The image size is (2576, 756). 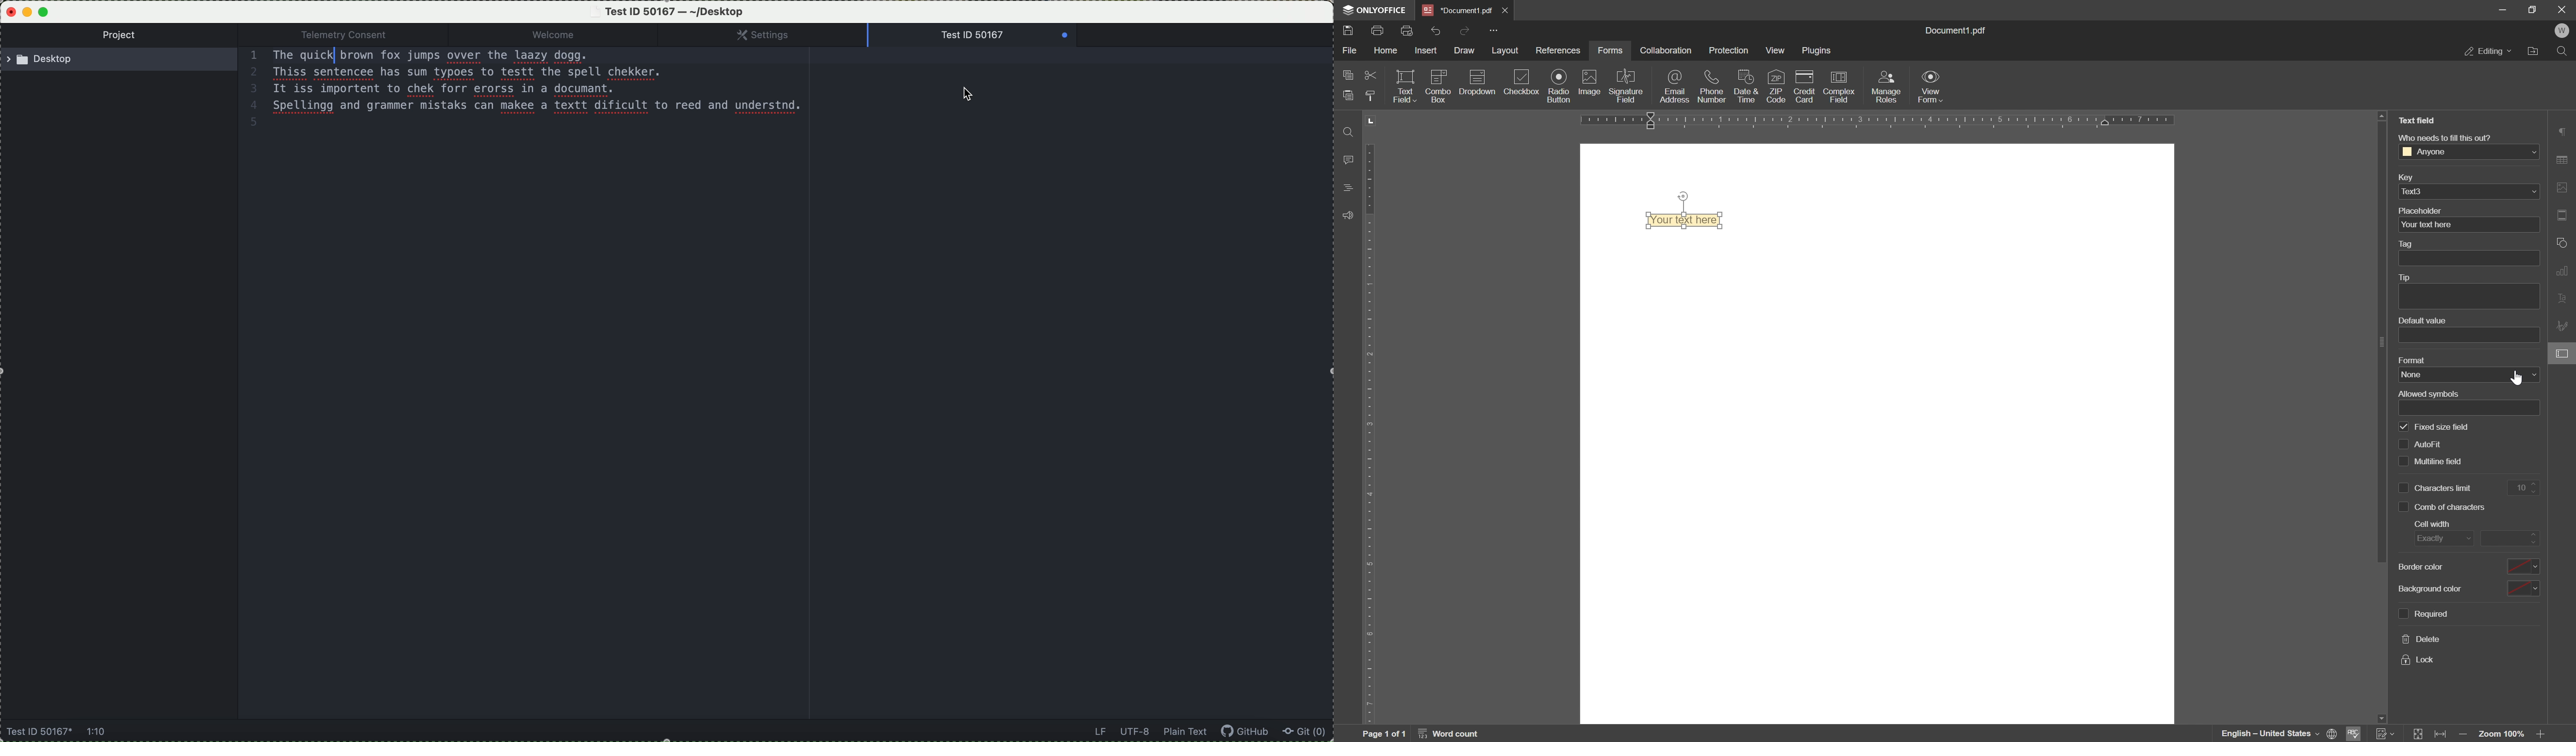 I want to click on zip code, so click(x=1777, y=86).